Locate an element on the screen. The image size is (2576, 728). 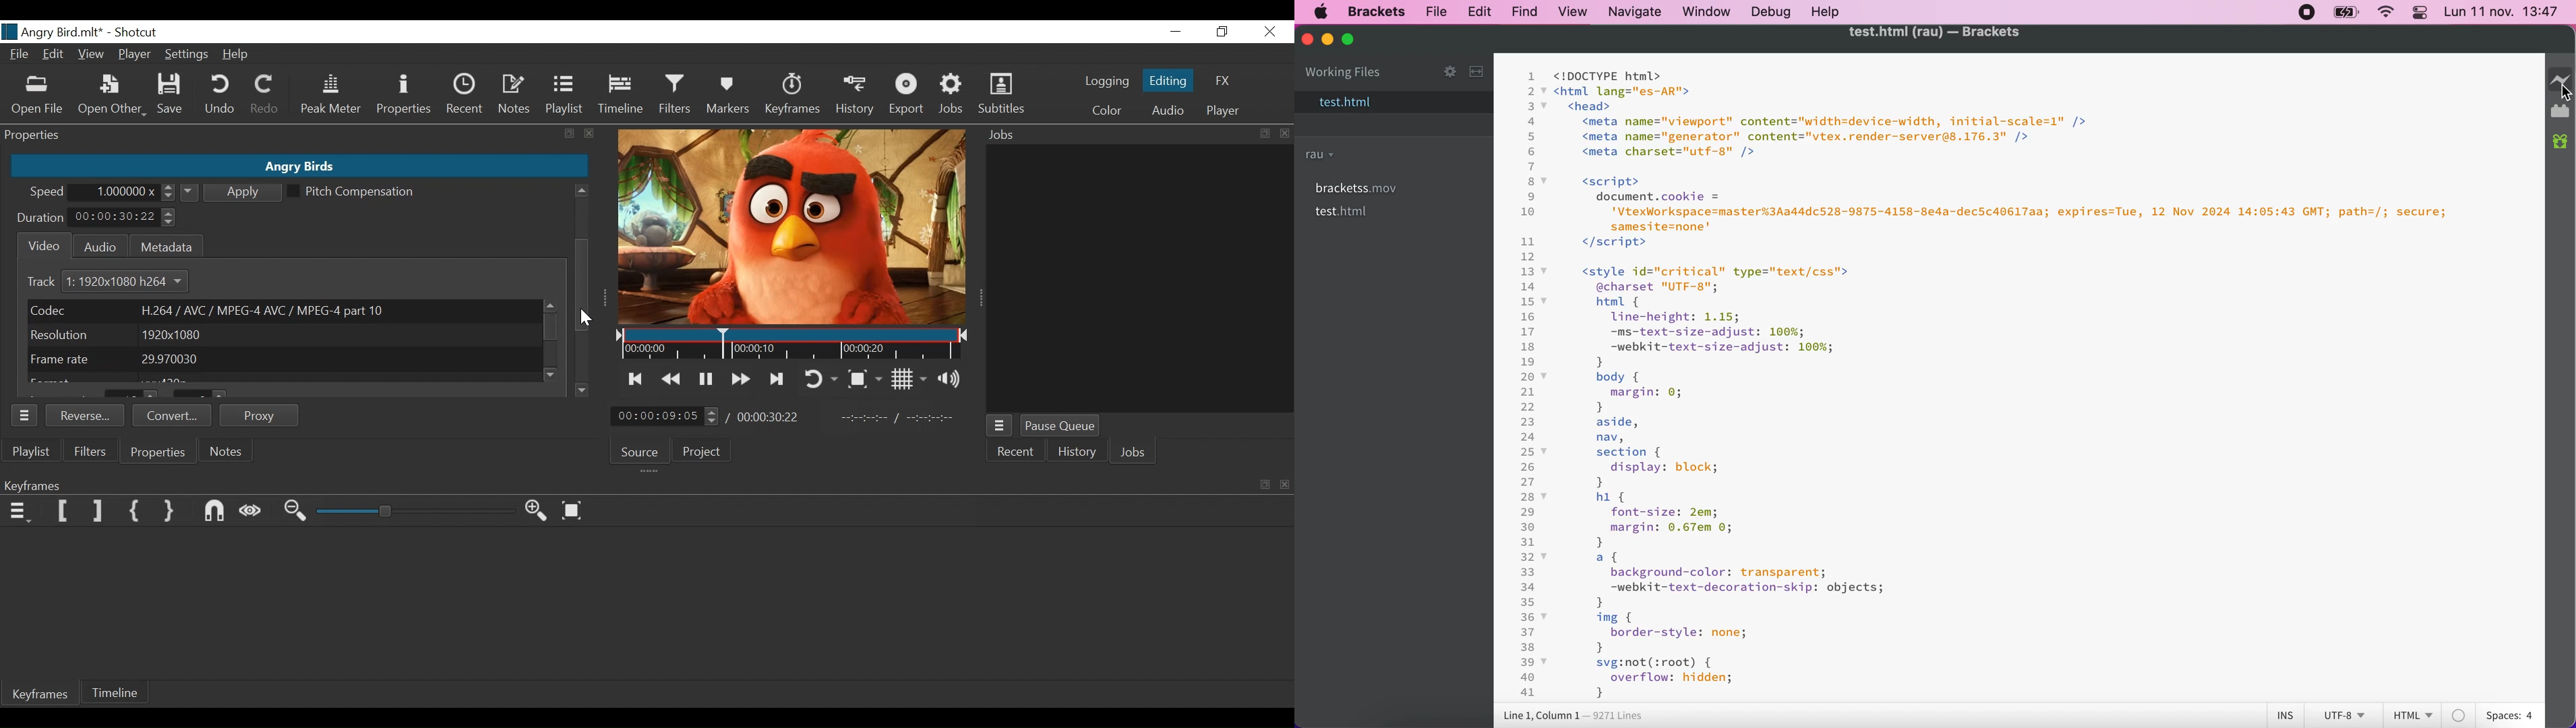
Current position is located at coordinates (666, 416).